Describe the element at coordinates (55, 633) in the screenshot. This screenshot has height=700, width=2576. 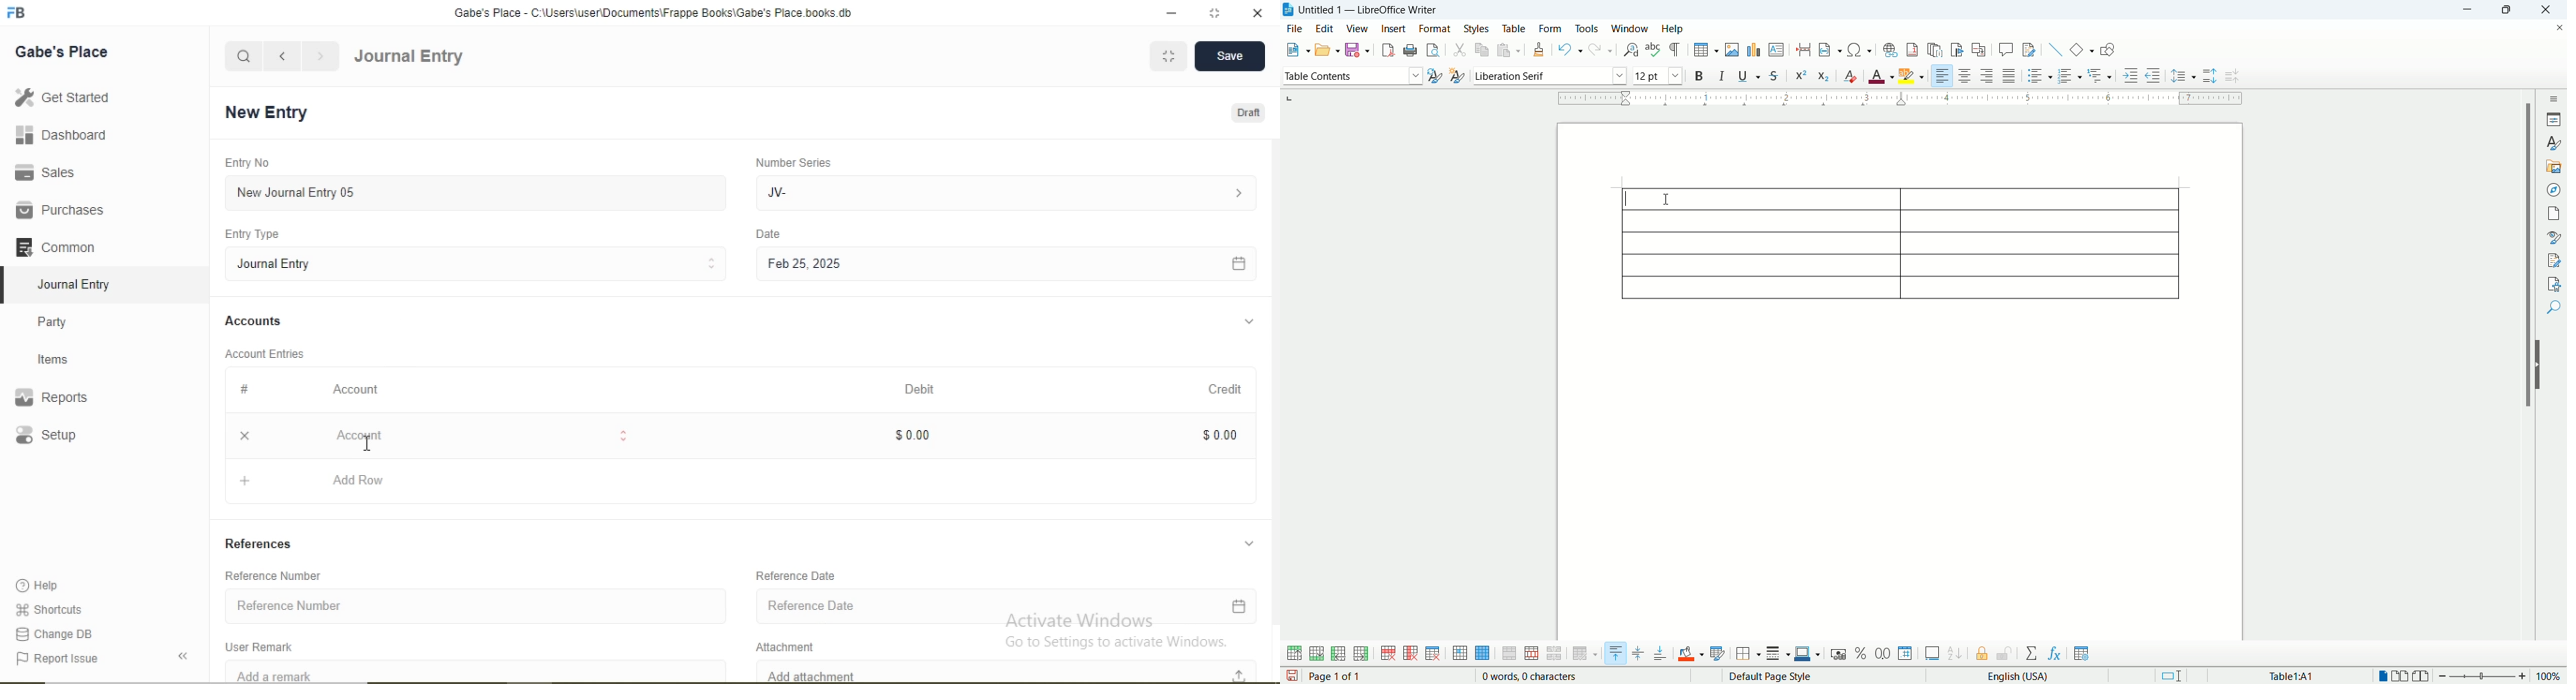
I see `Change DB` at that location.